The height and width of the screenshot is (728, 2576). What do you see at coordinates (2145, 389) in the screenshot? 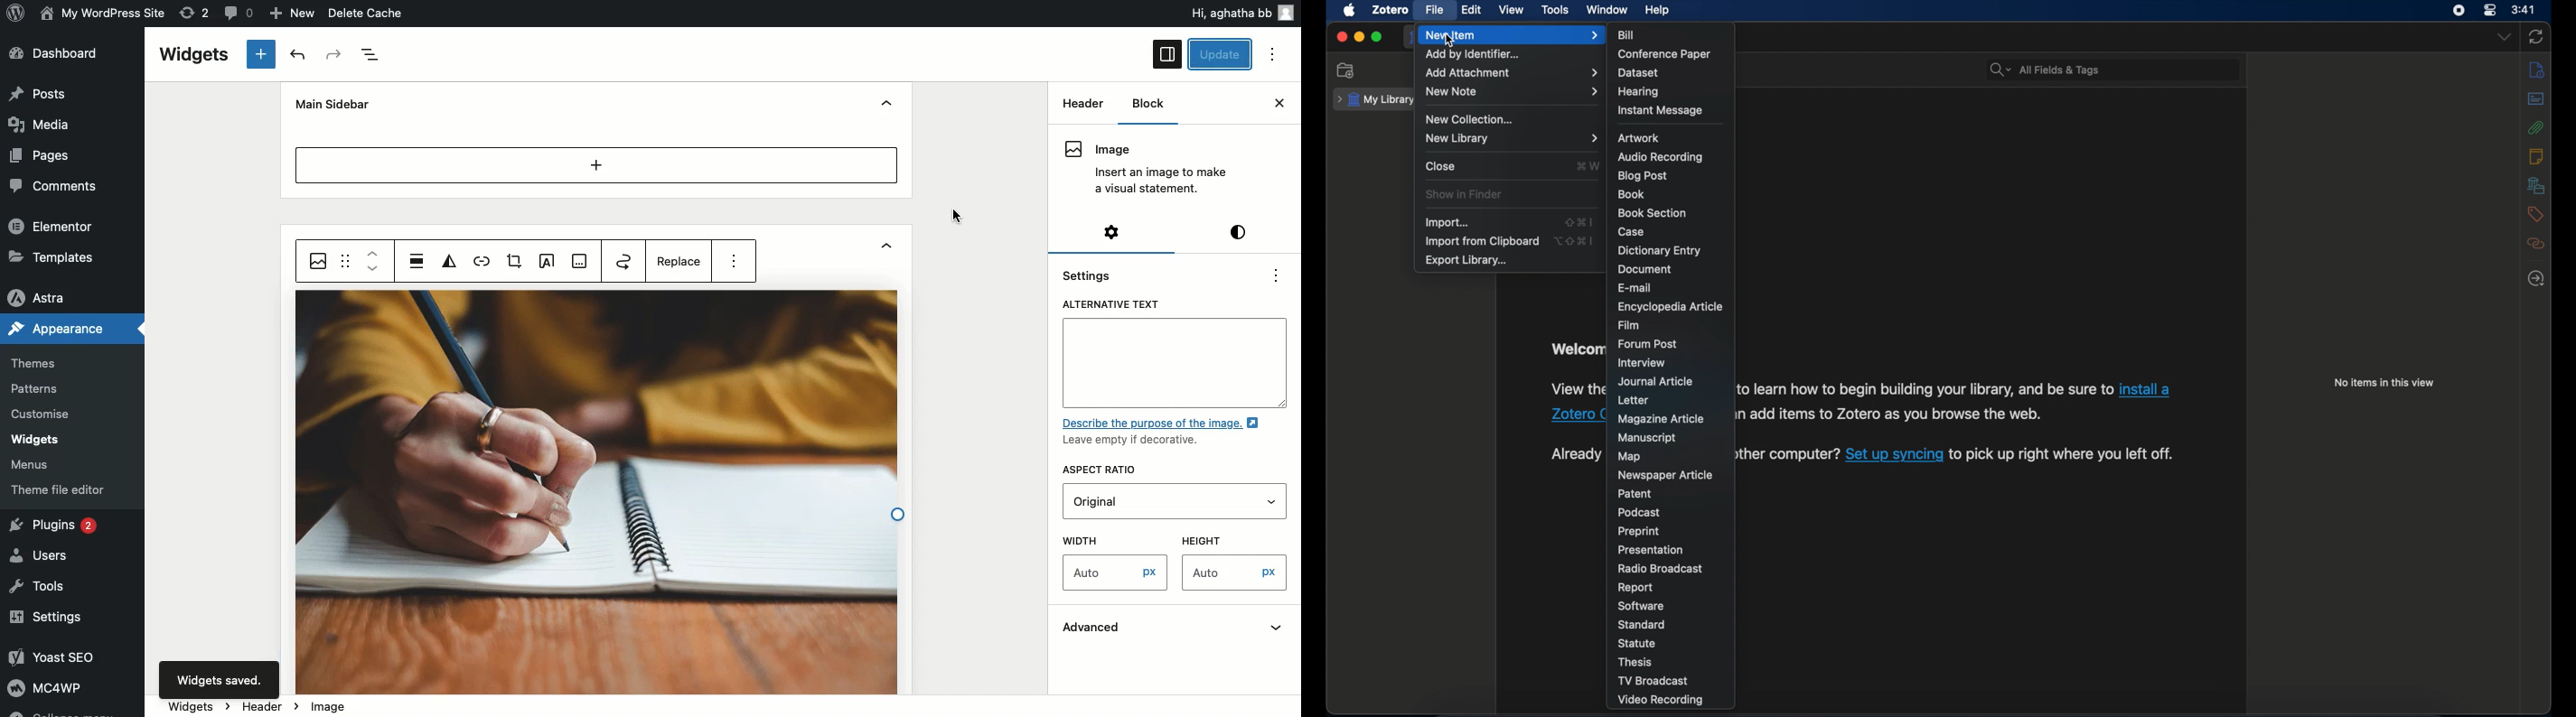
I see `link` at bounding box center [2145, 389].